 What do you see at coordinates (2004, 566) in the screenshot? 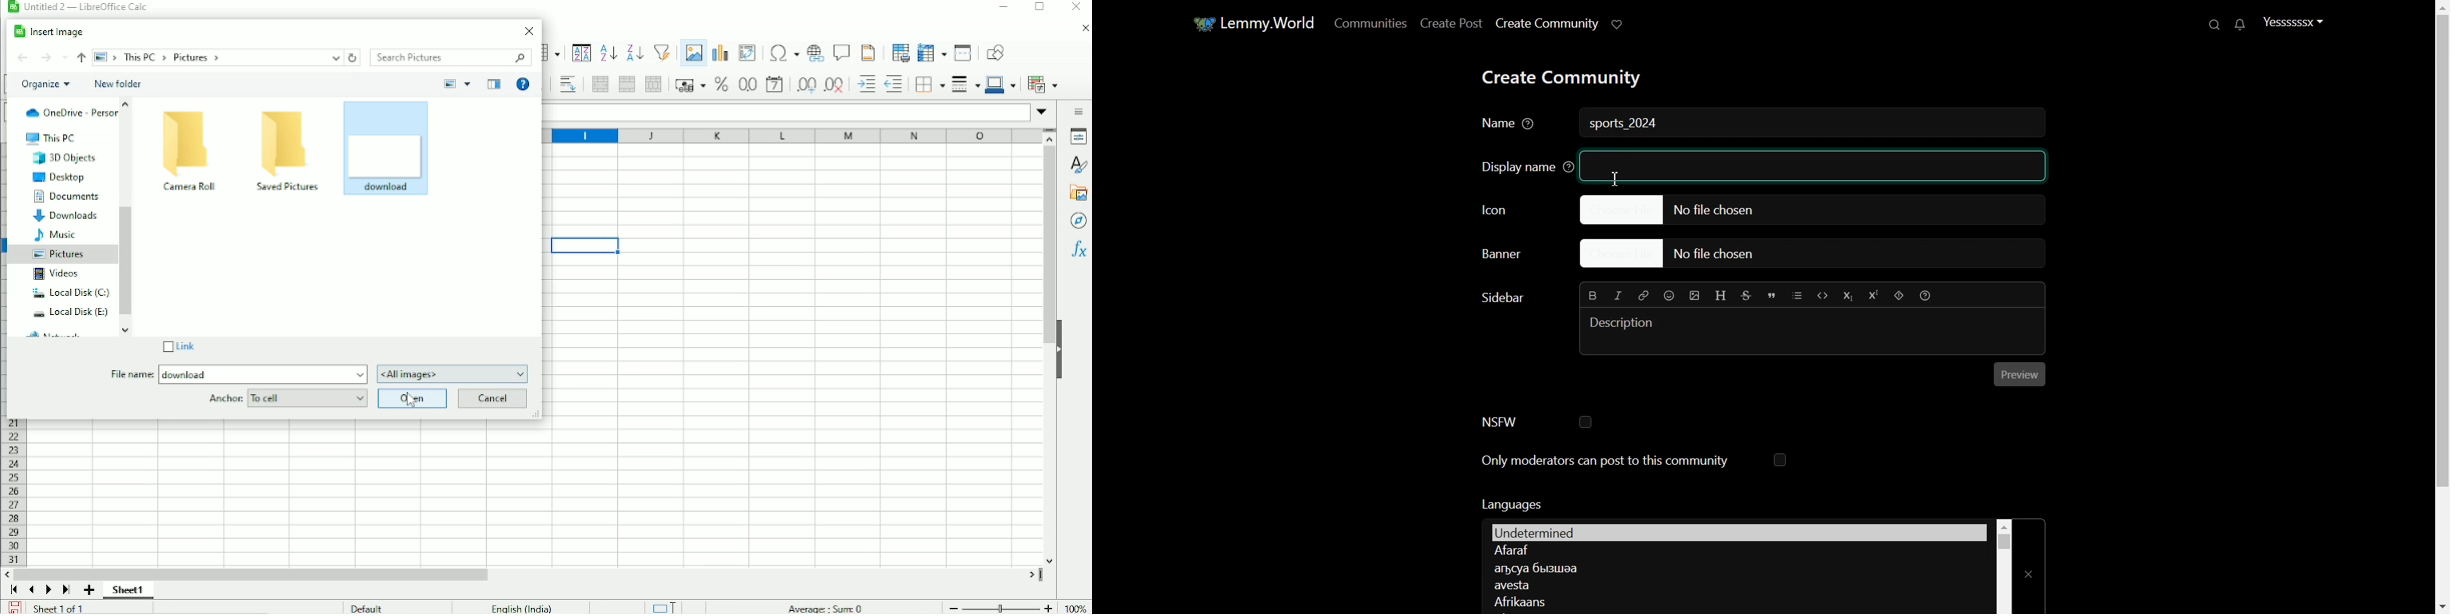
I see `Vertical scroll bar` at bounding box center [2004, 566].